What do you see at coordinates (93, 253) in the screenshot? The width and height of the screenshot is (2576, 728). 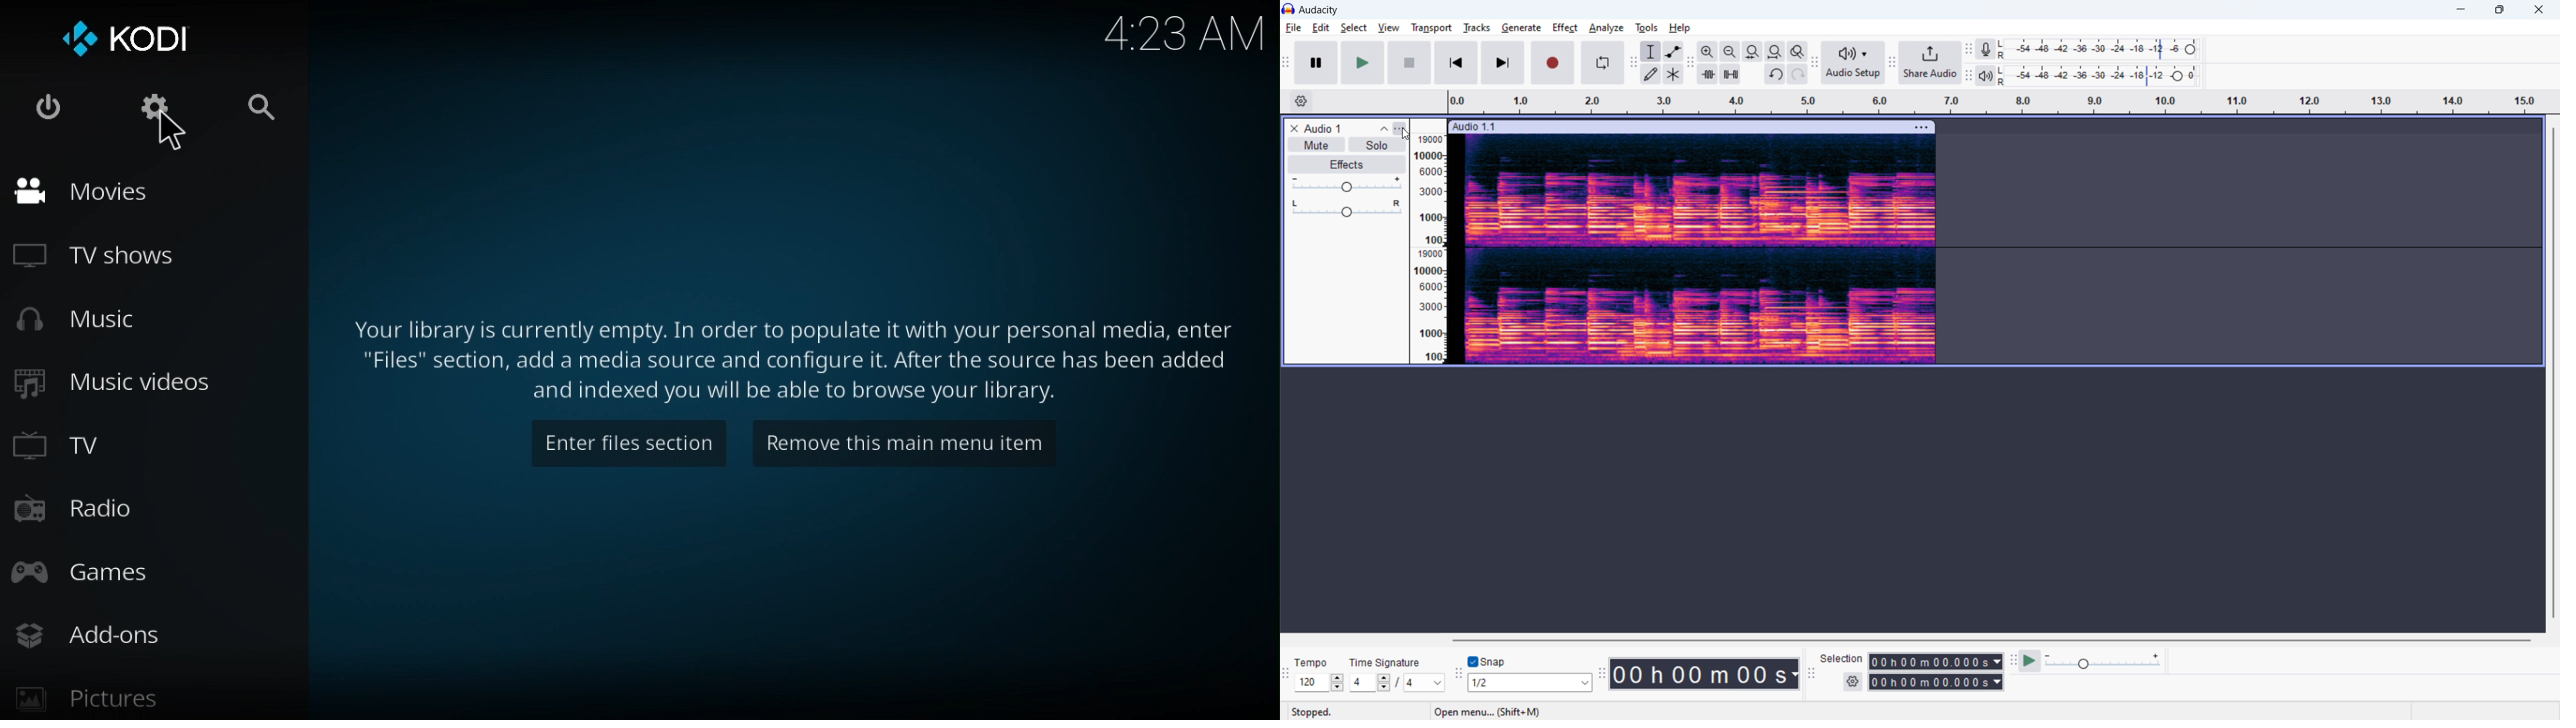 I see `TV shows` at bounding box center [93, 253].